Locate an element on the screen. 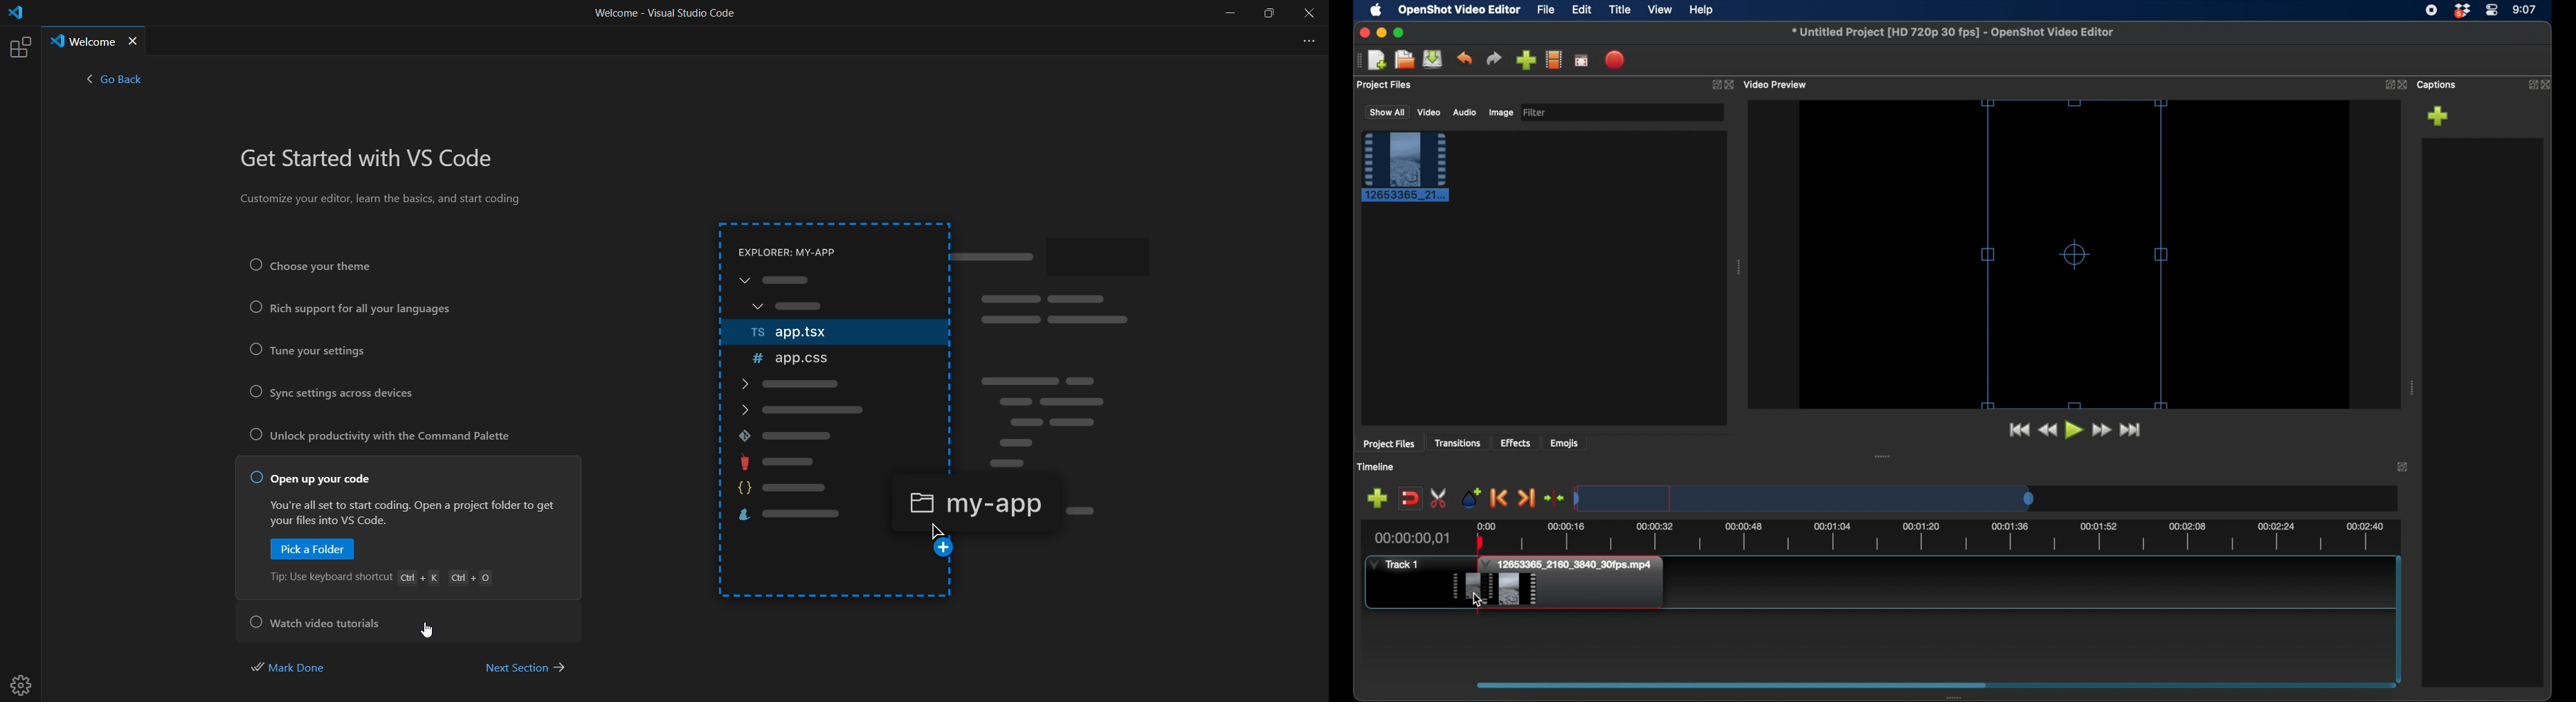 The width and height of the screenshot is (2576, 728). maximize is located at coordinates (1400, 32).